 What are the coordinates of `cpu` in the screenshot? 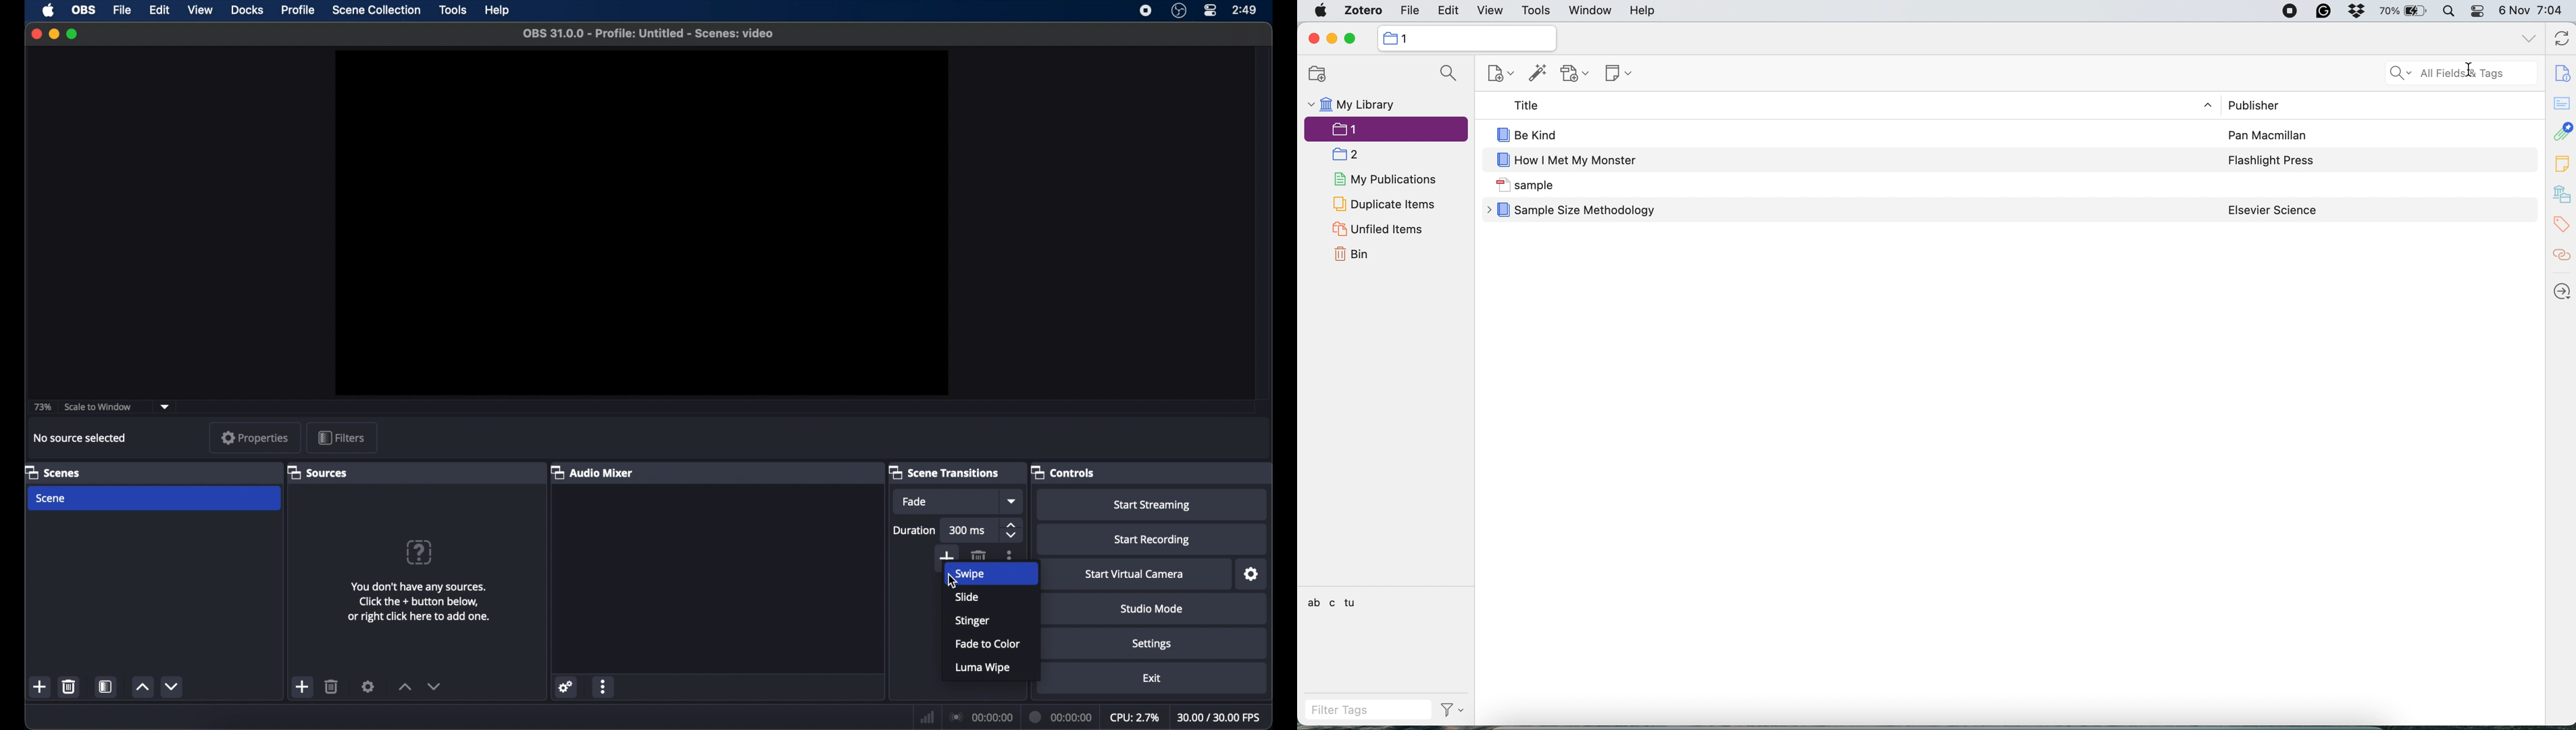 It's located at (1134, 718).